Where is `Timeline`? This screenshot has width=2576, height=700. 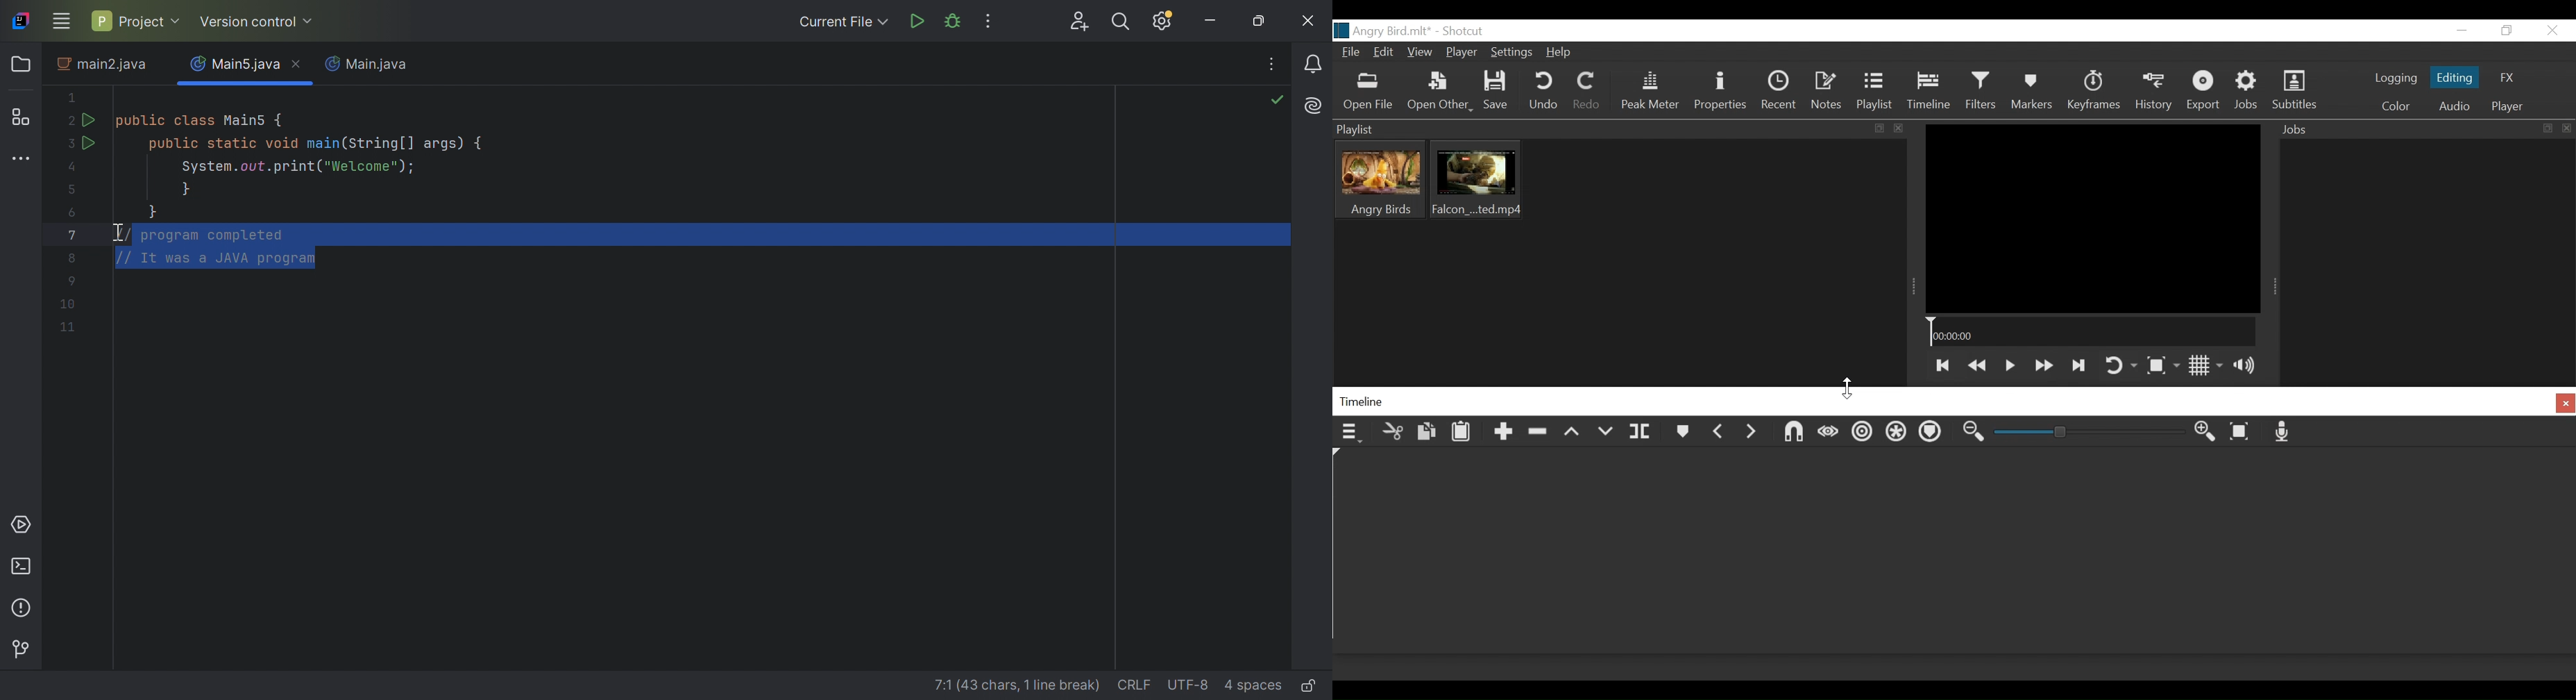
Timeline is located at coordinates (1932, 93).